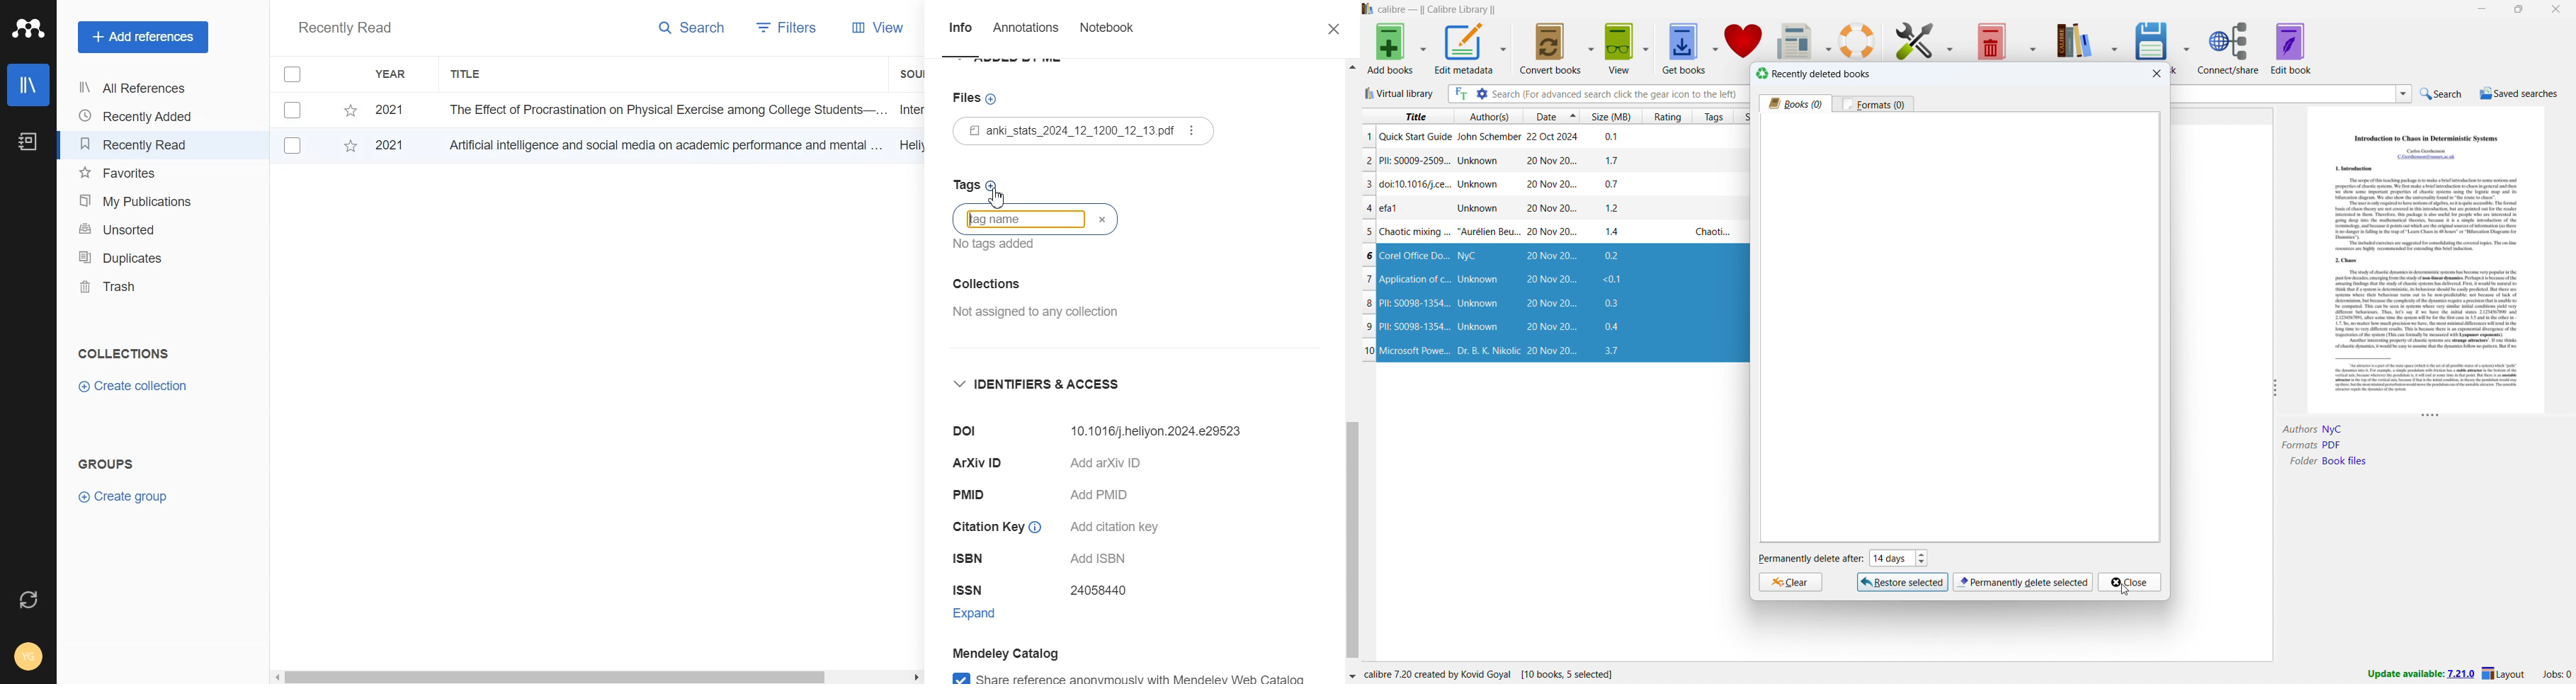  Describe the element at coordinates (2126, 589) in the screenshot. I see `cursor` at that location.